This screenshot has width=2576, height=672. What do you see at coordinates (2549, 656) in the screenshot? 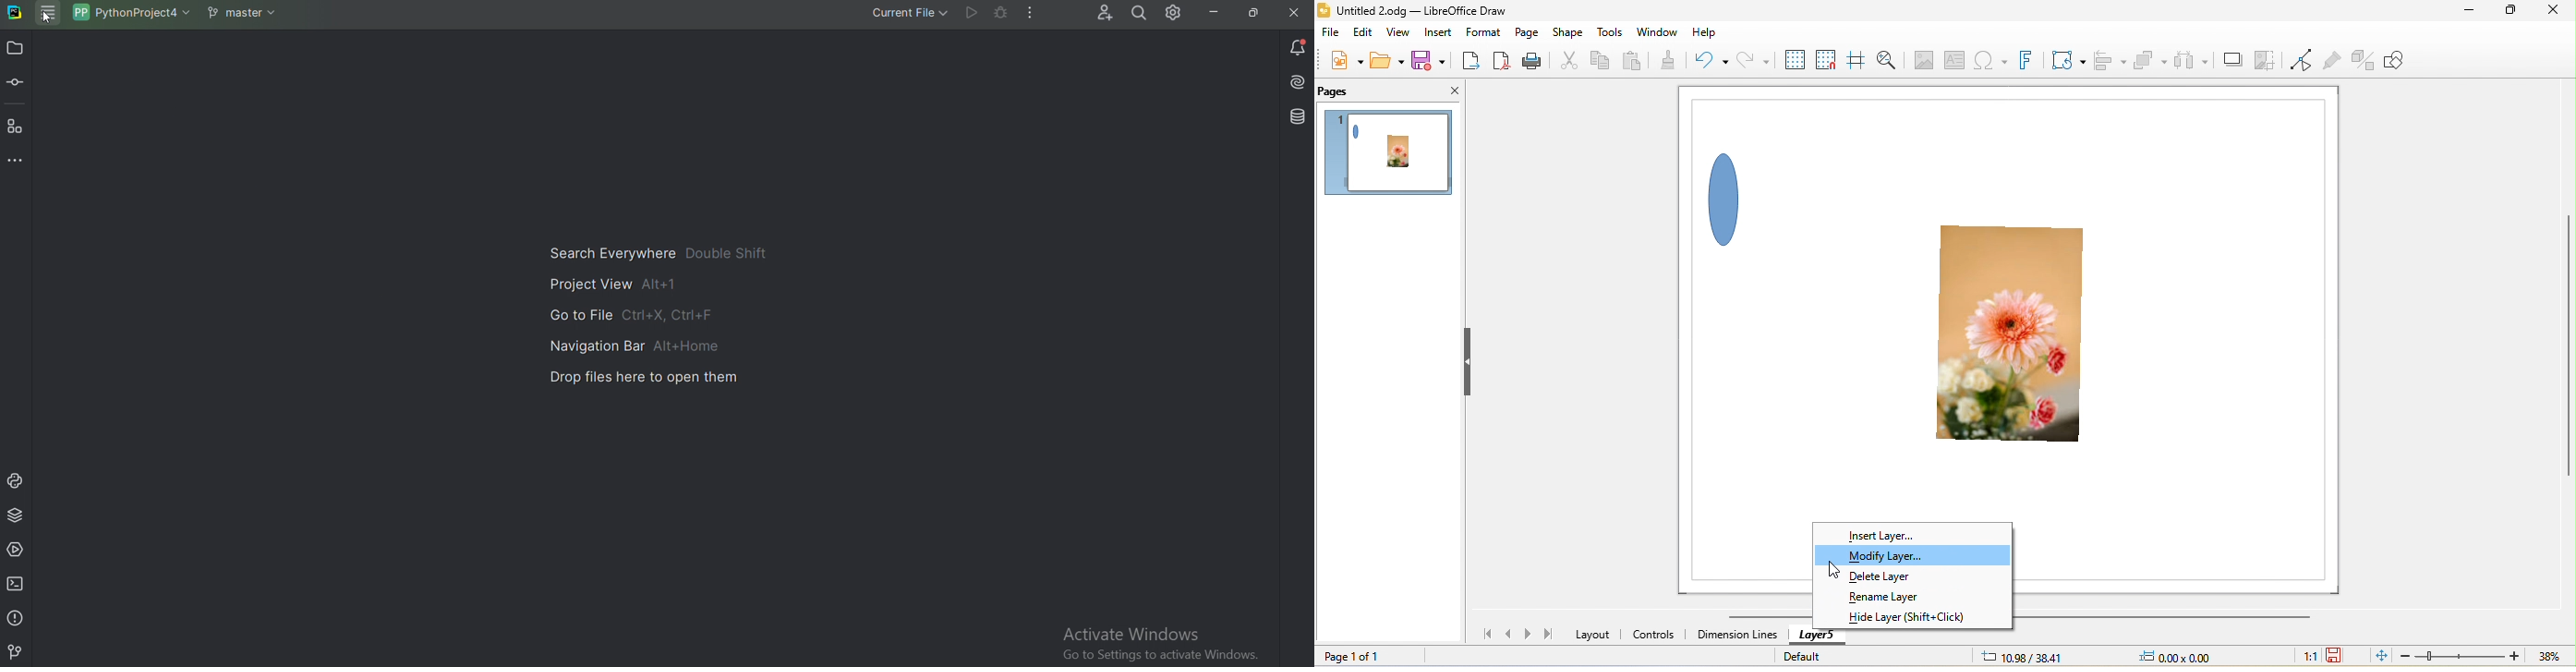
I see `zoom factor` at bounding box center [2549, 656].